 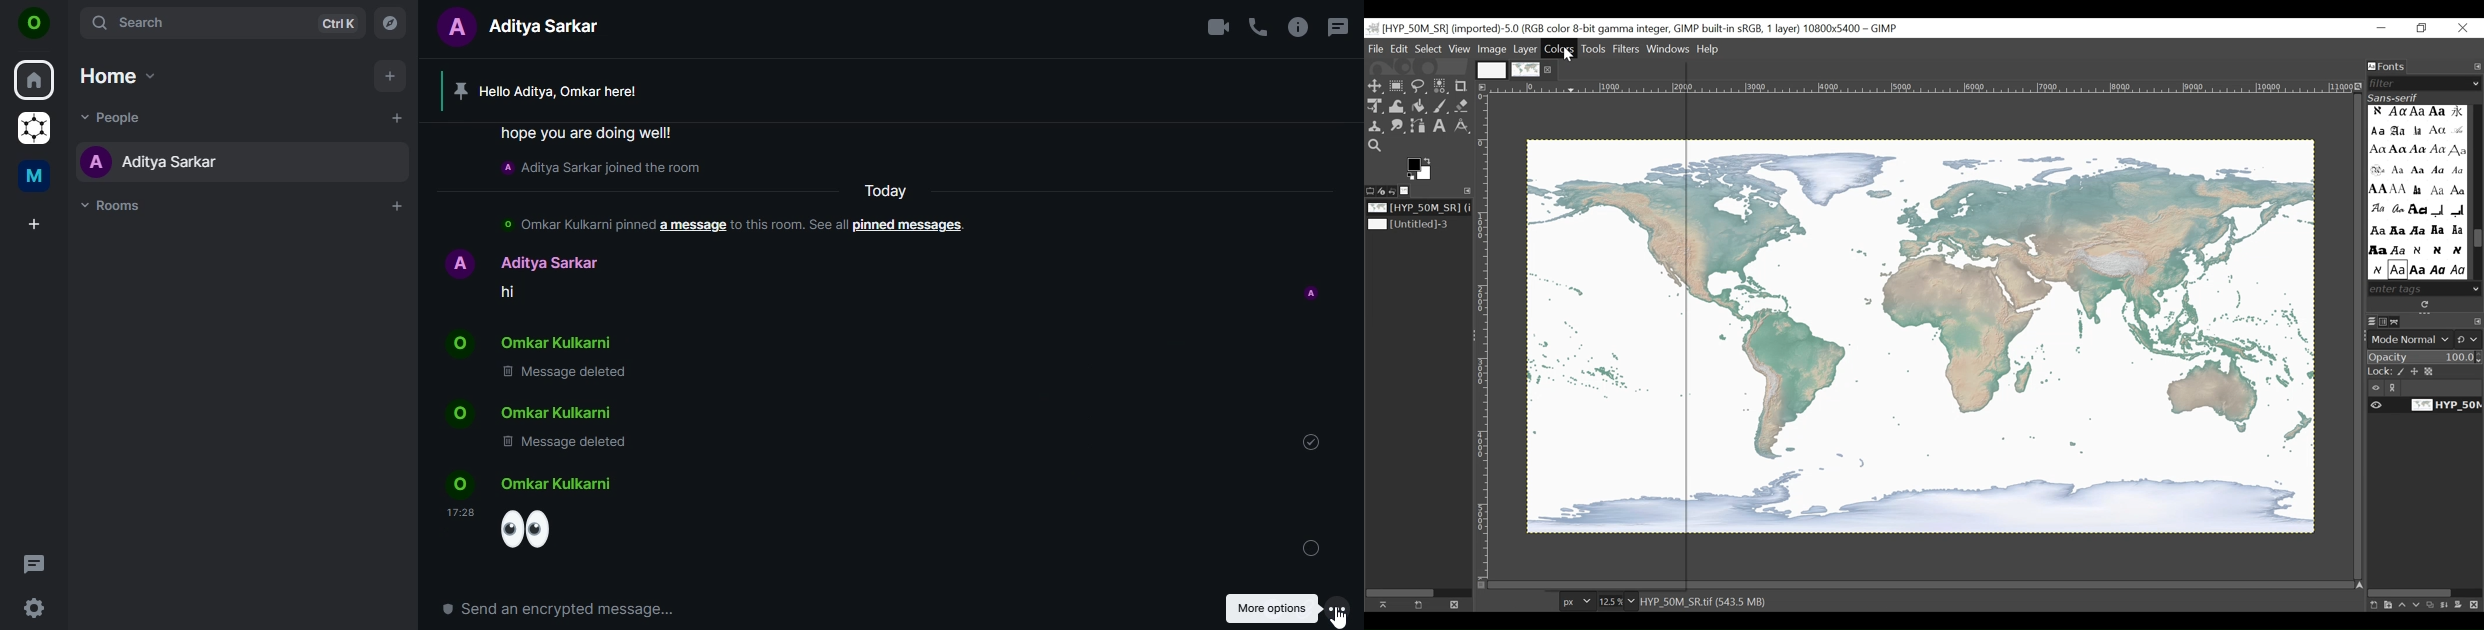 What do you see at coordinates (118, 73) in the screenshot?
I see `home` at bounding box center [118, 73].